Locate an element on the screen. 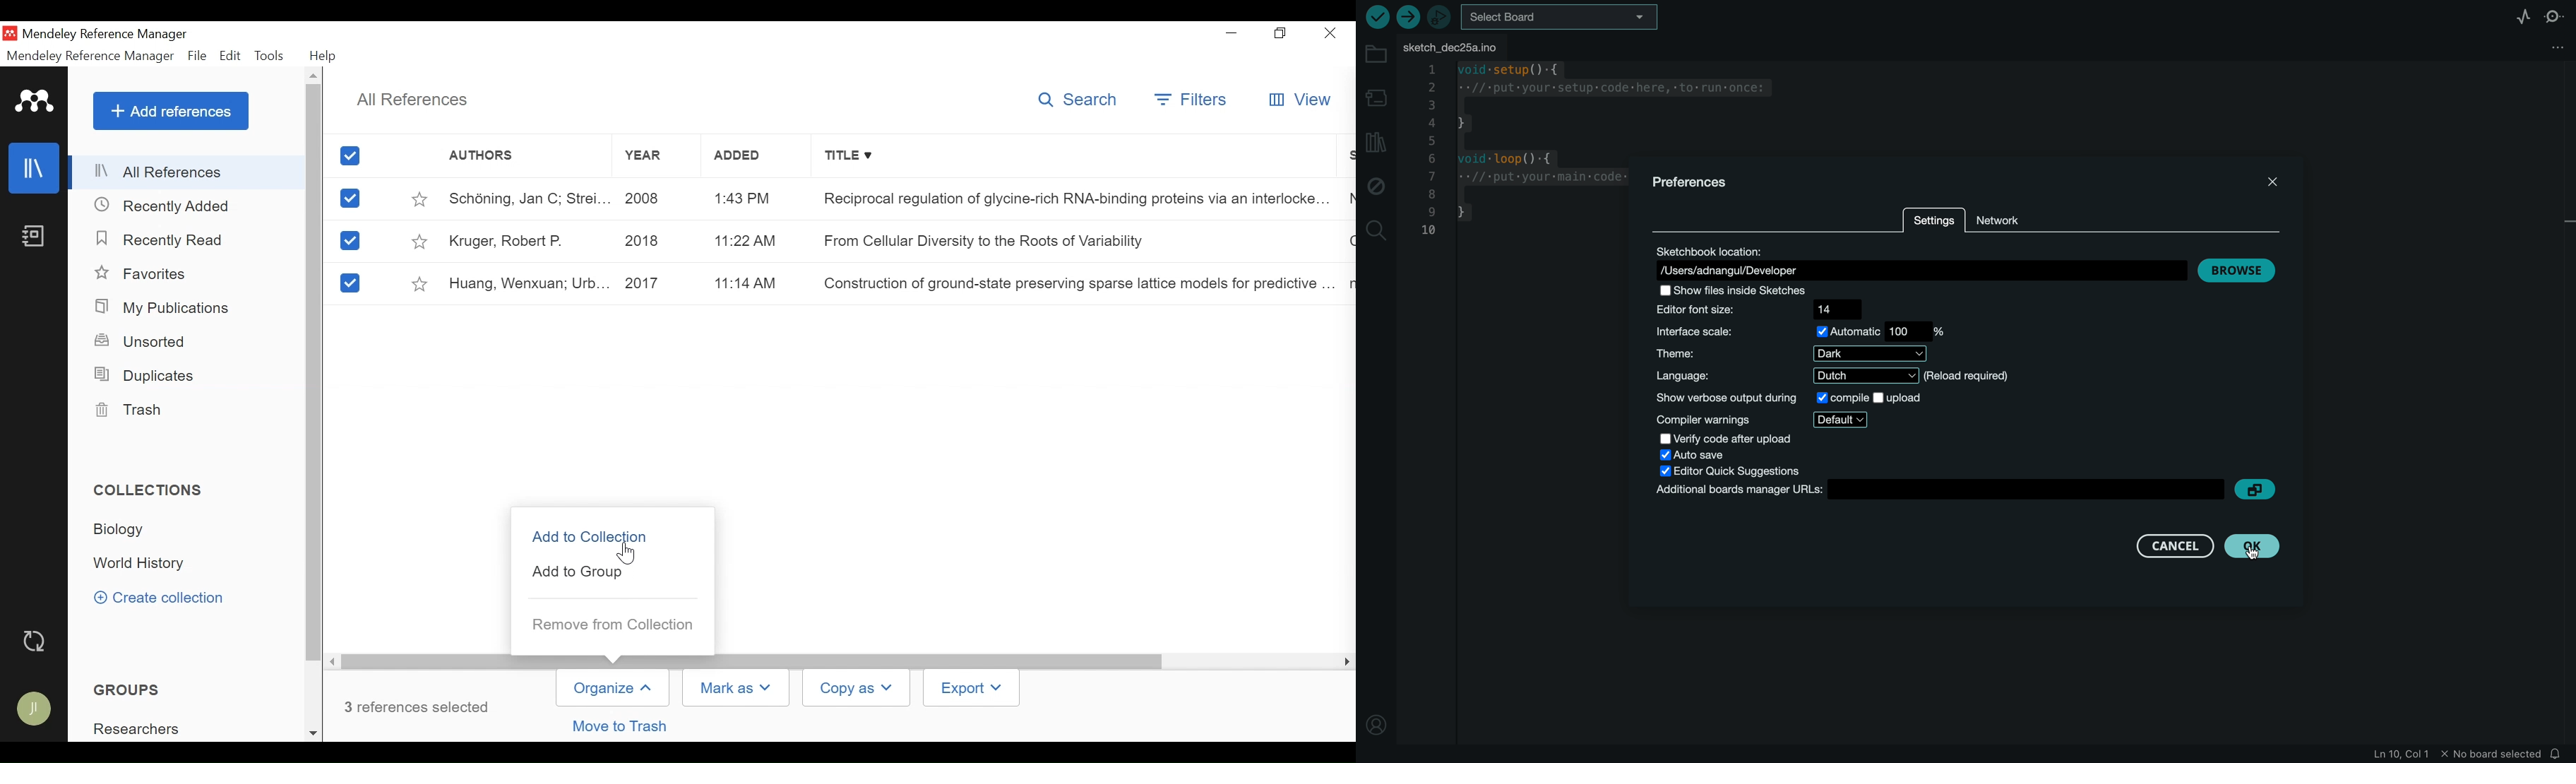 This screenshot has width=2576, height=784. Toggle Favorites is located at coordinates (422, 241).